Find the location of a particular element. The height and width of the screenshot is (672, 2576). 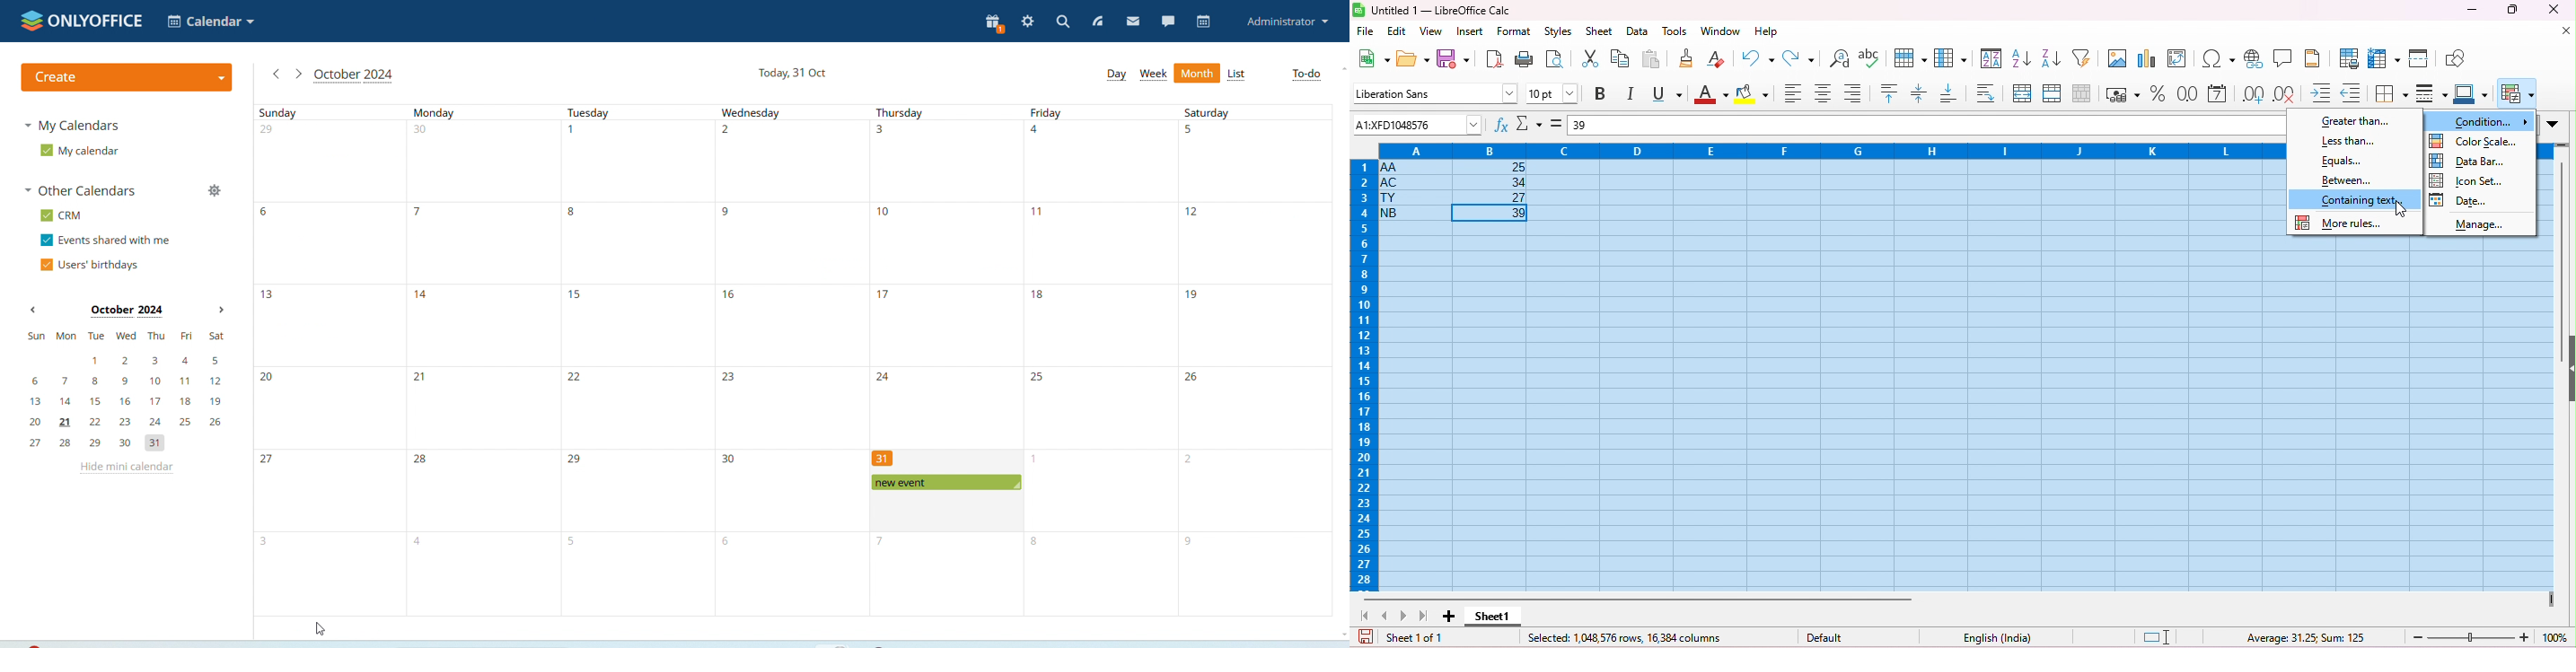

other calendars is located at coordinates (84, 190).